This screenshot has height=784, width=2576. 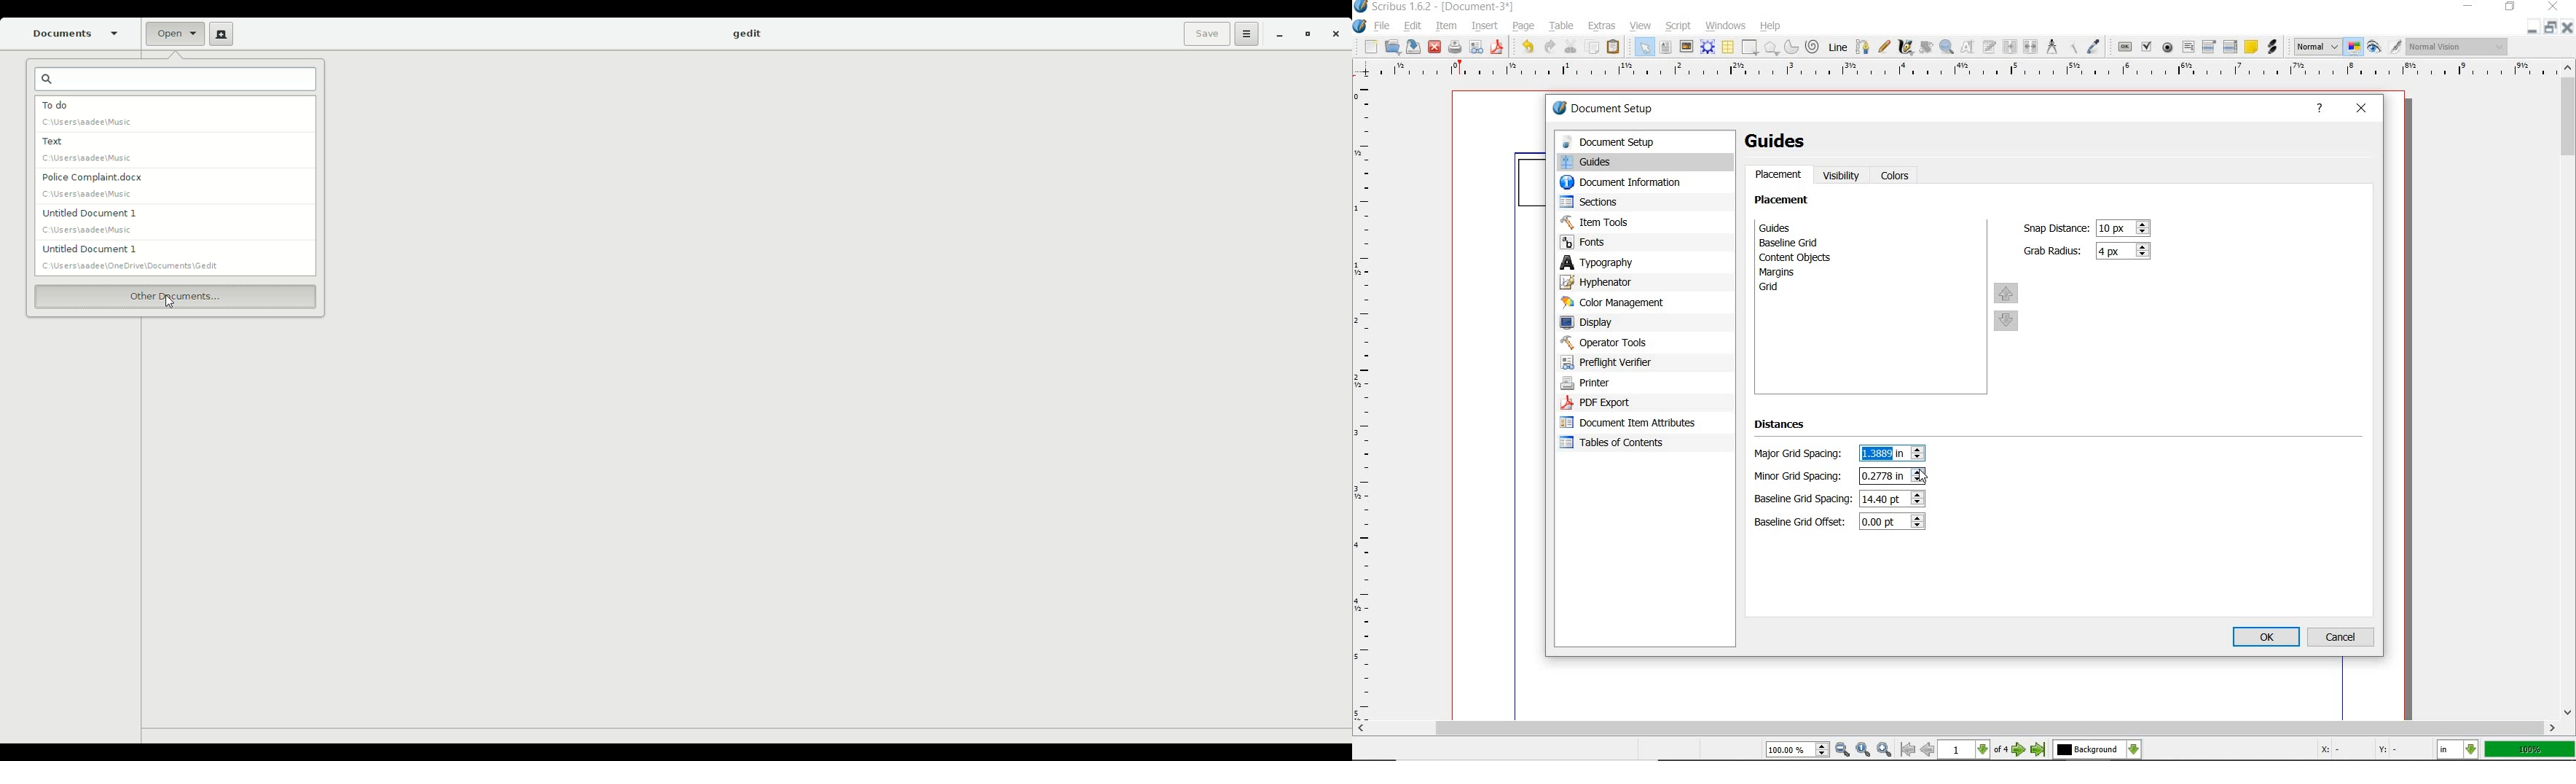 I want to click on grab radius, so click(x=2126, y=251).